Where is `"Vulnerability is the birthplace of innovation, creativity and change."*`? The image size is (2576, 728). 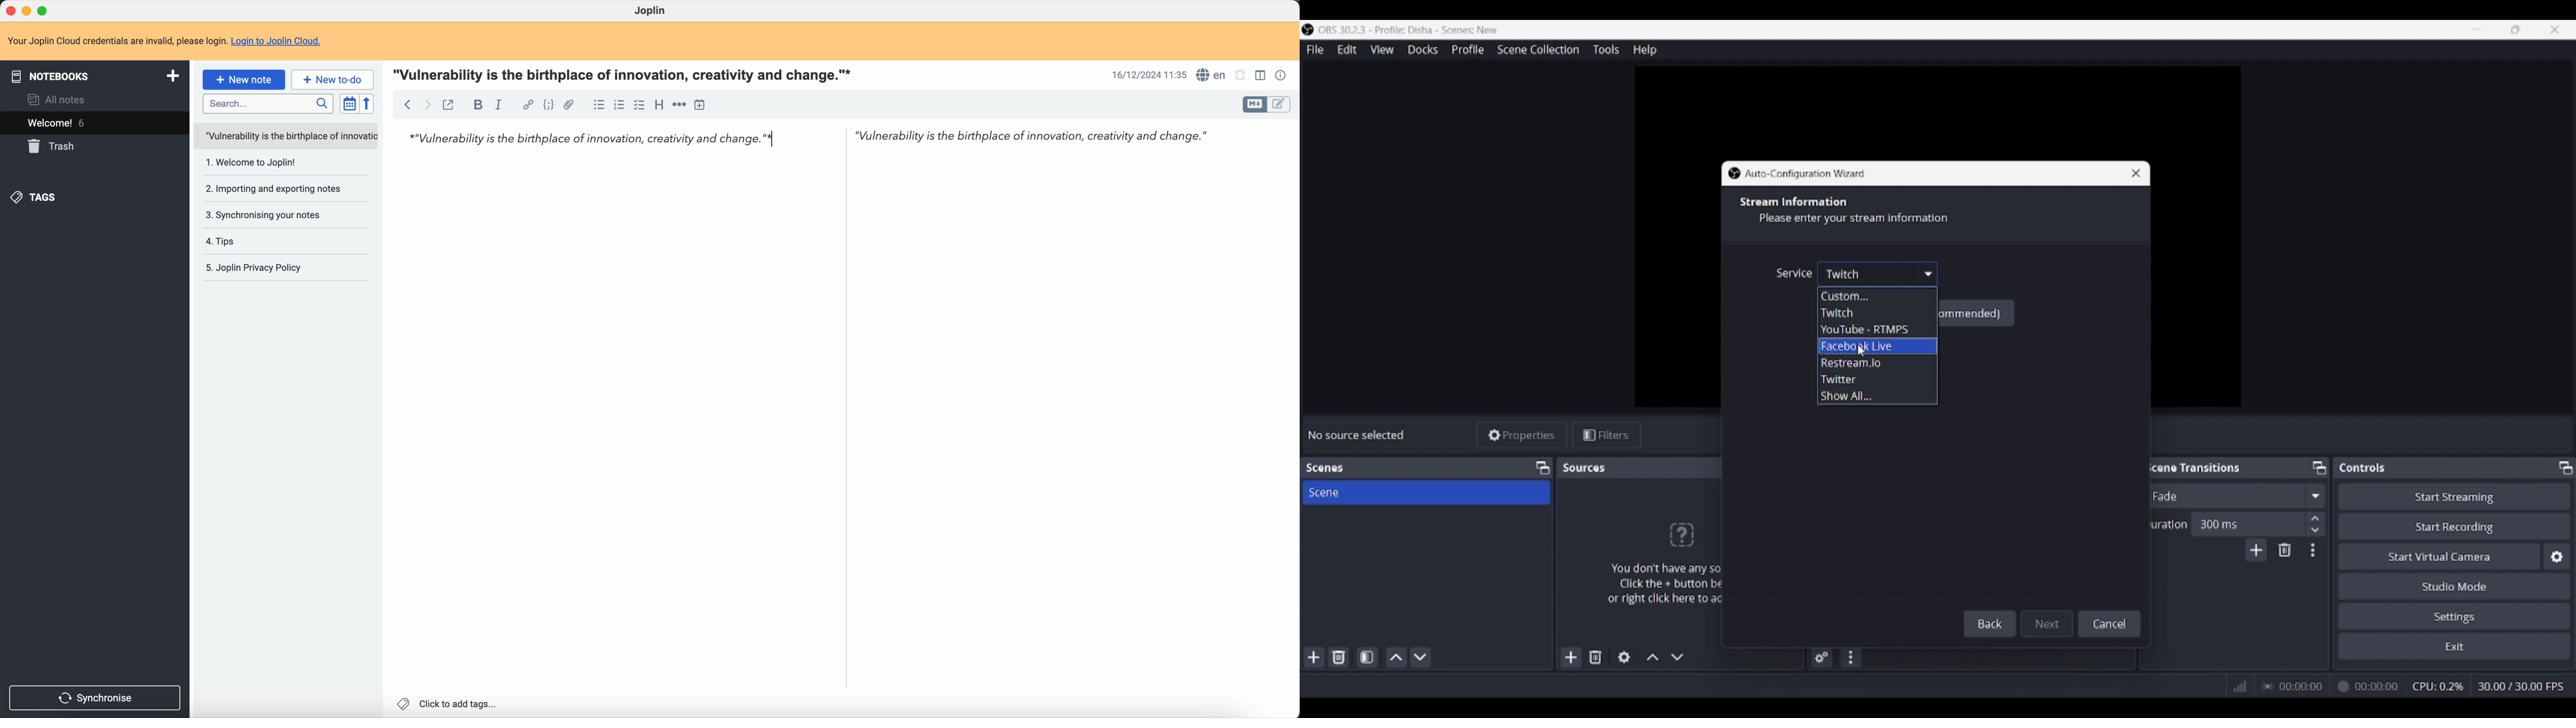
"Vulnerability is the birthplace of innovation, creativity and change."* is located at coordinates (626, 74).